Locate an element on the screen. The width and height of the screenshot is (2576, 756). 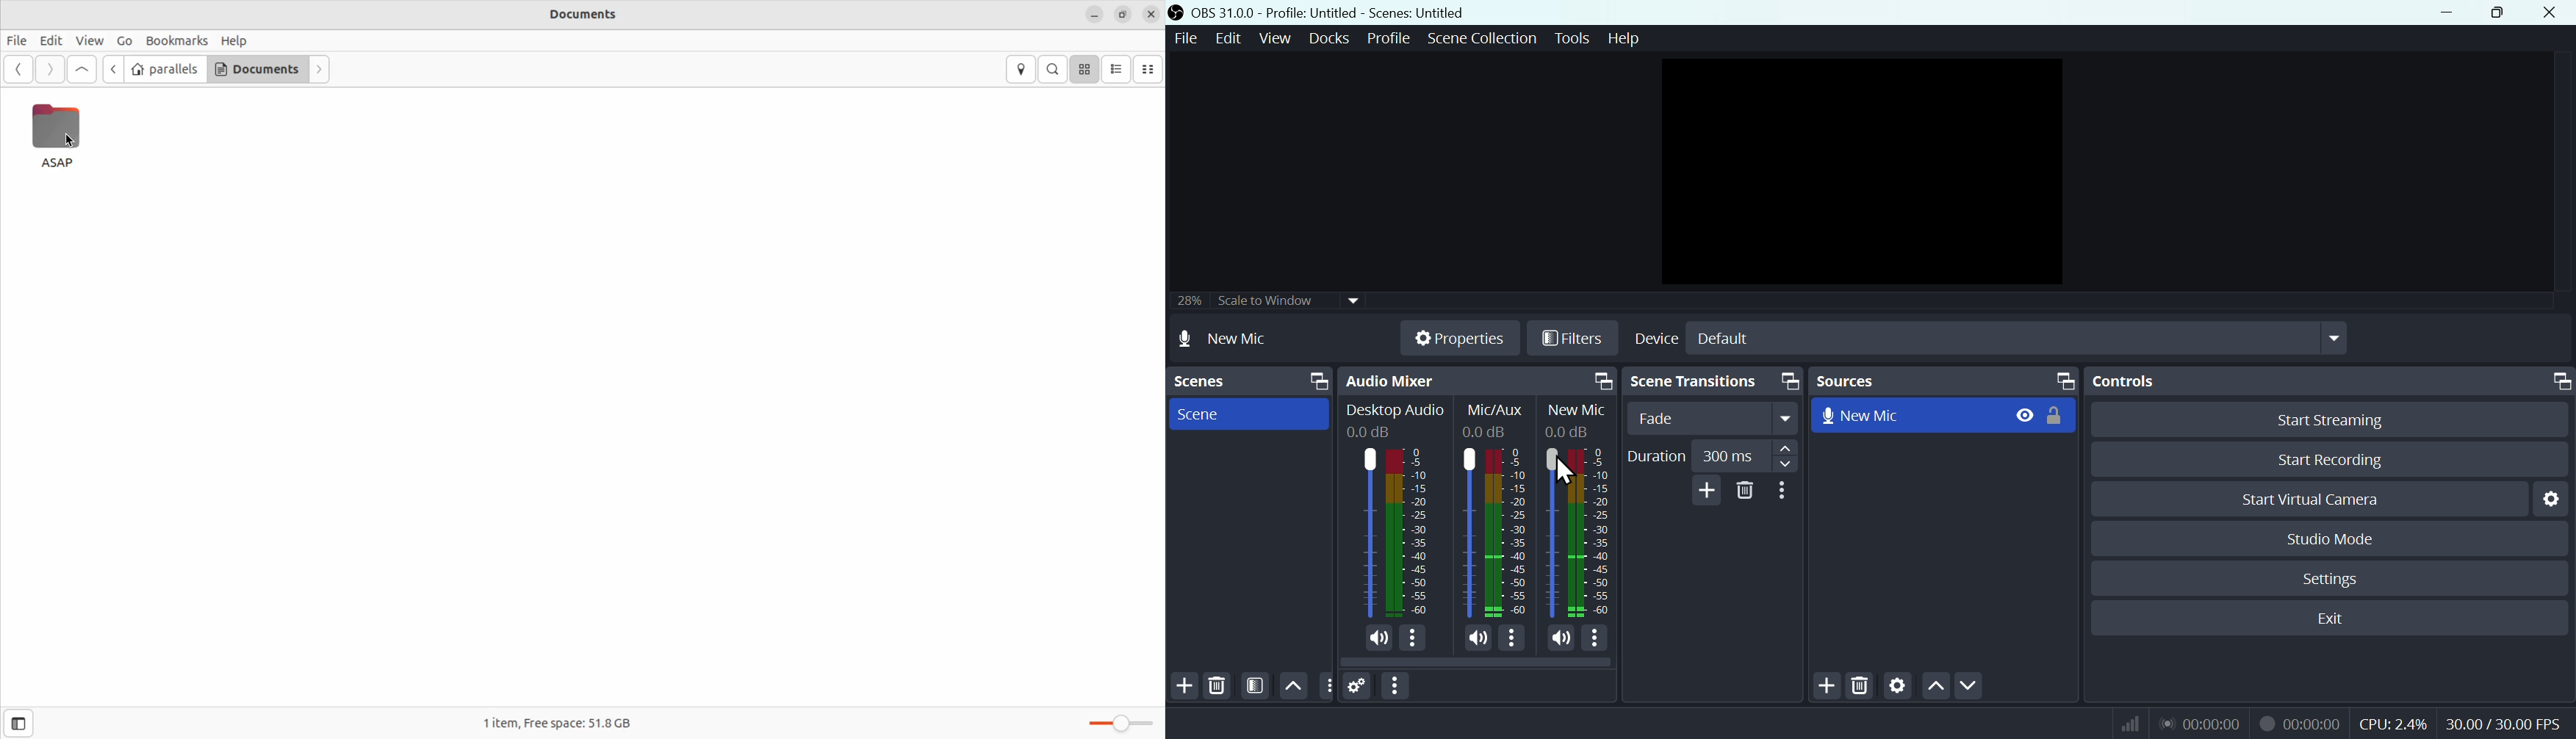
start Virtual camera is located at coordinates (2318, 500).